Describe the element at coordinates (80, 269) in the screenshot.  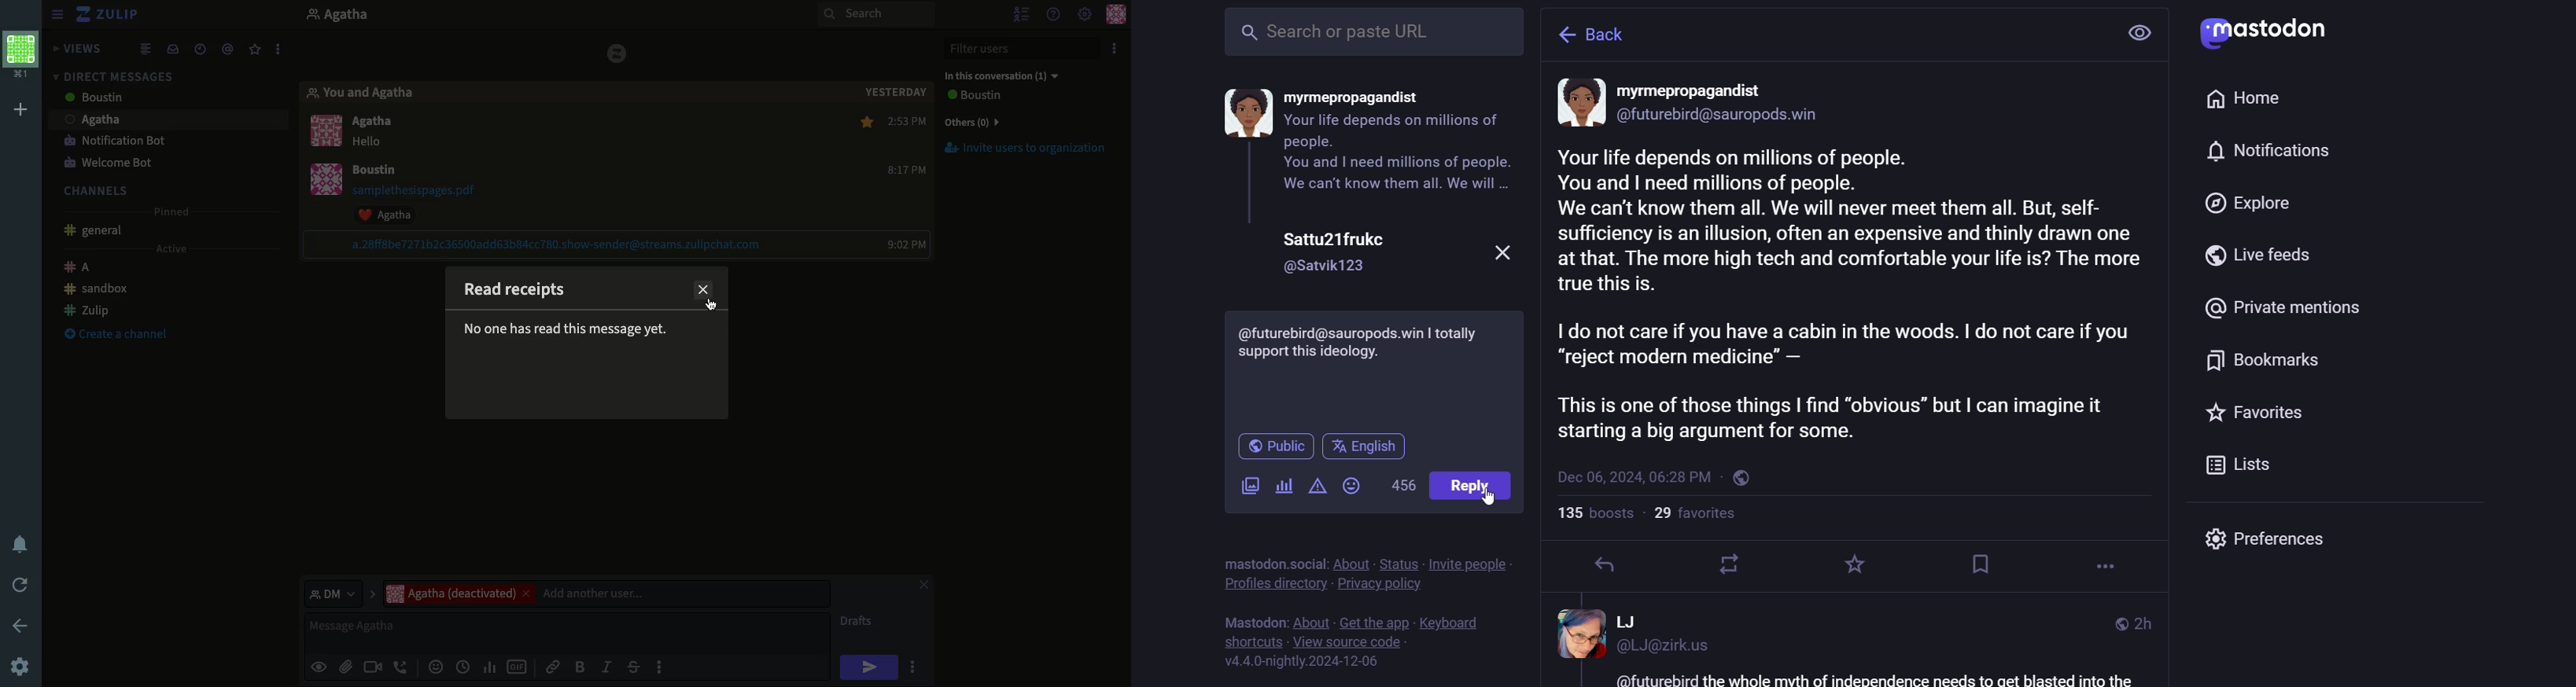
I see `A` at that location.